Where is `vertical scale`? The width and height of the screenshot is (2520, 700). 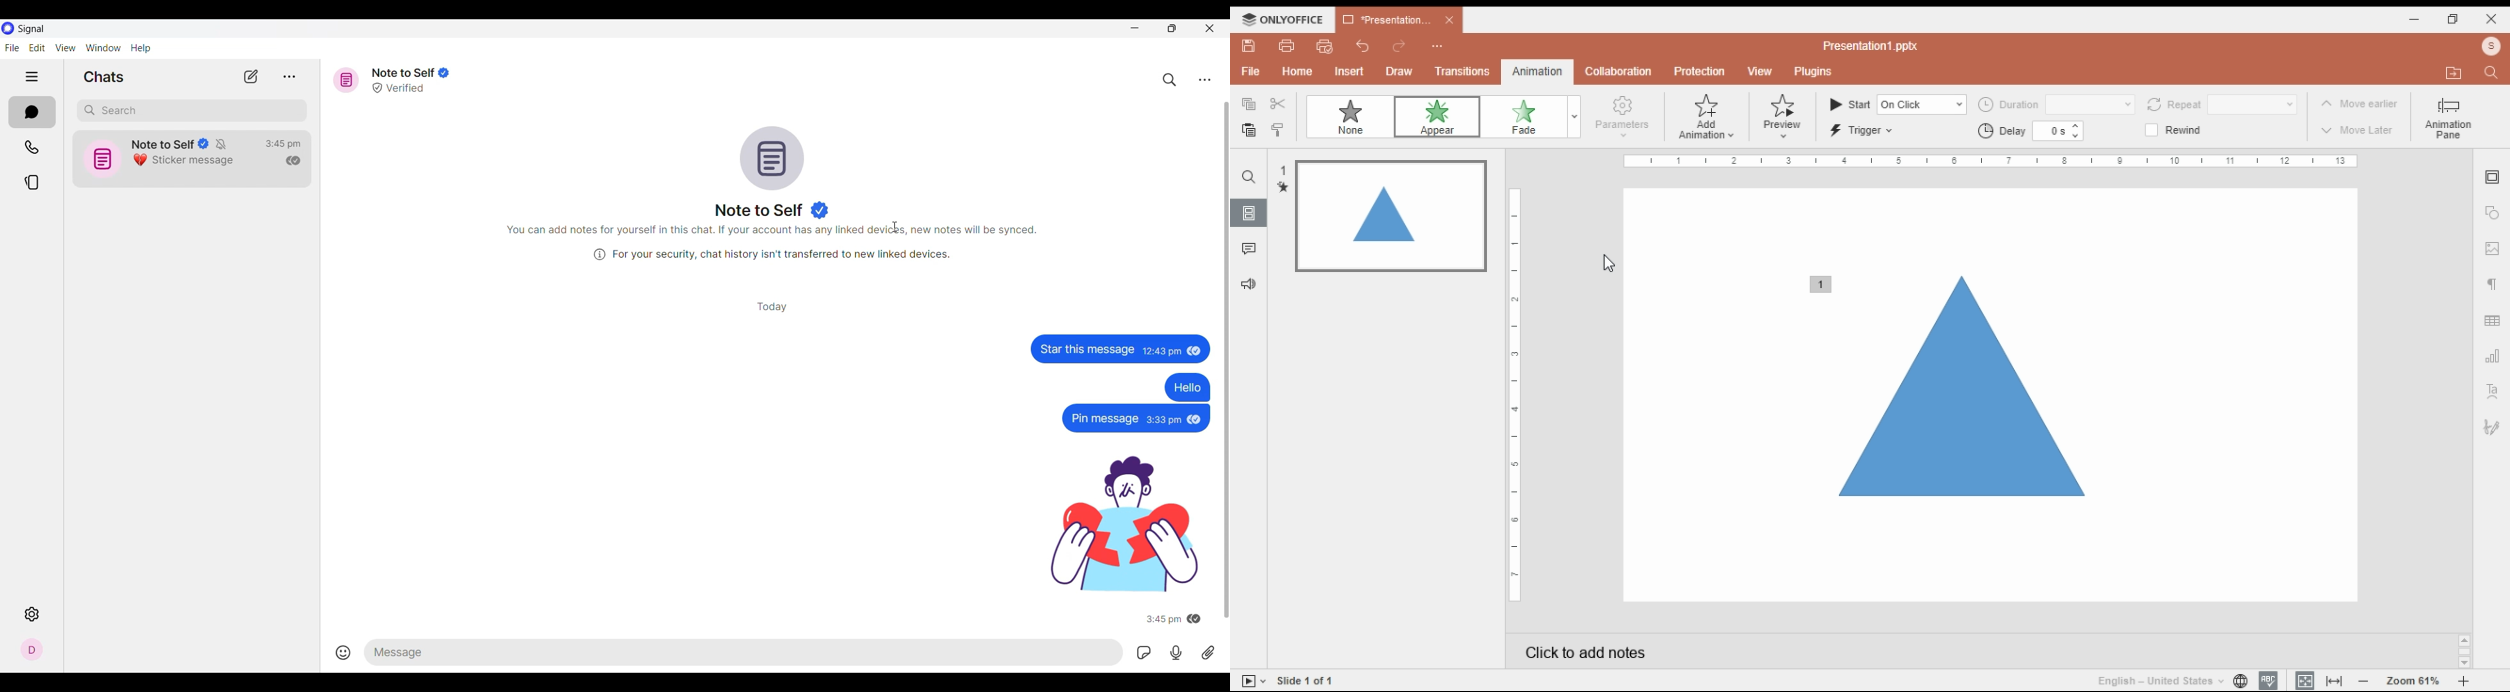 vertical scale is located at coordinates (1512, 396).